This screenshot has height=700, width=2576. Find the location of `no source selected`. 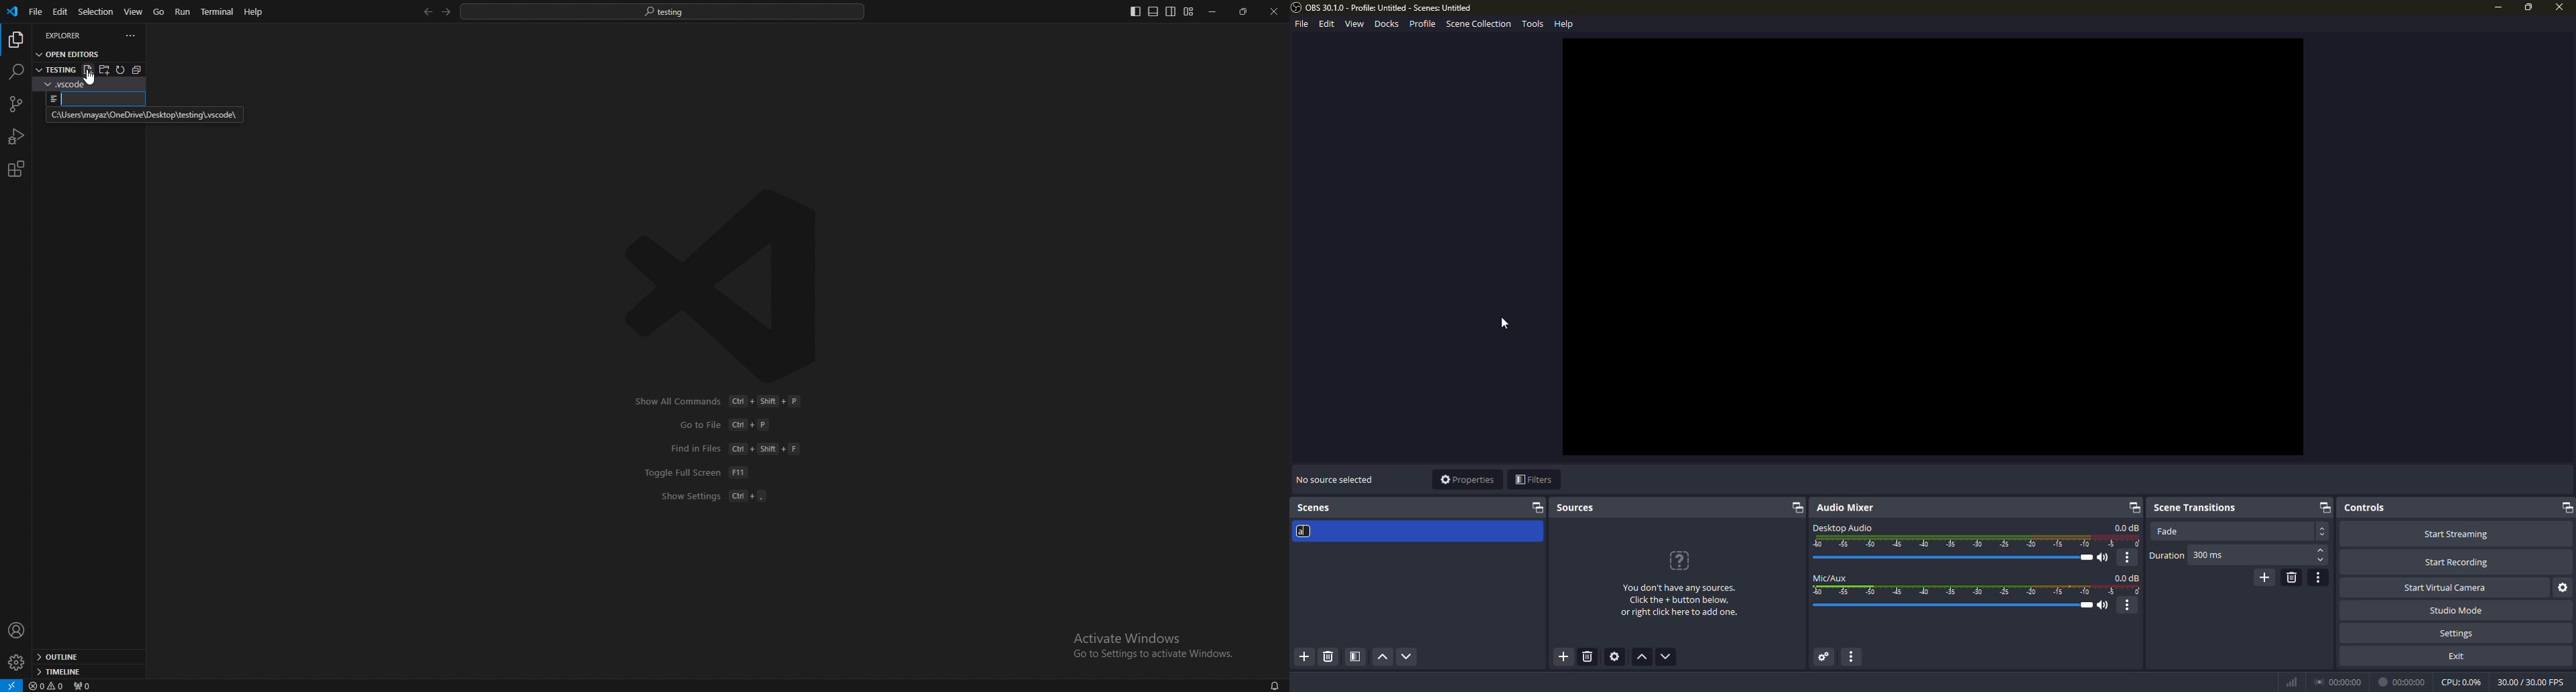

no source selected is located at coordinates (1334, 478).